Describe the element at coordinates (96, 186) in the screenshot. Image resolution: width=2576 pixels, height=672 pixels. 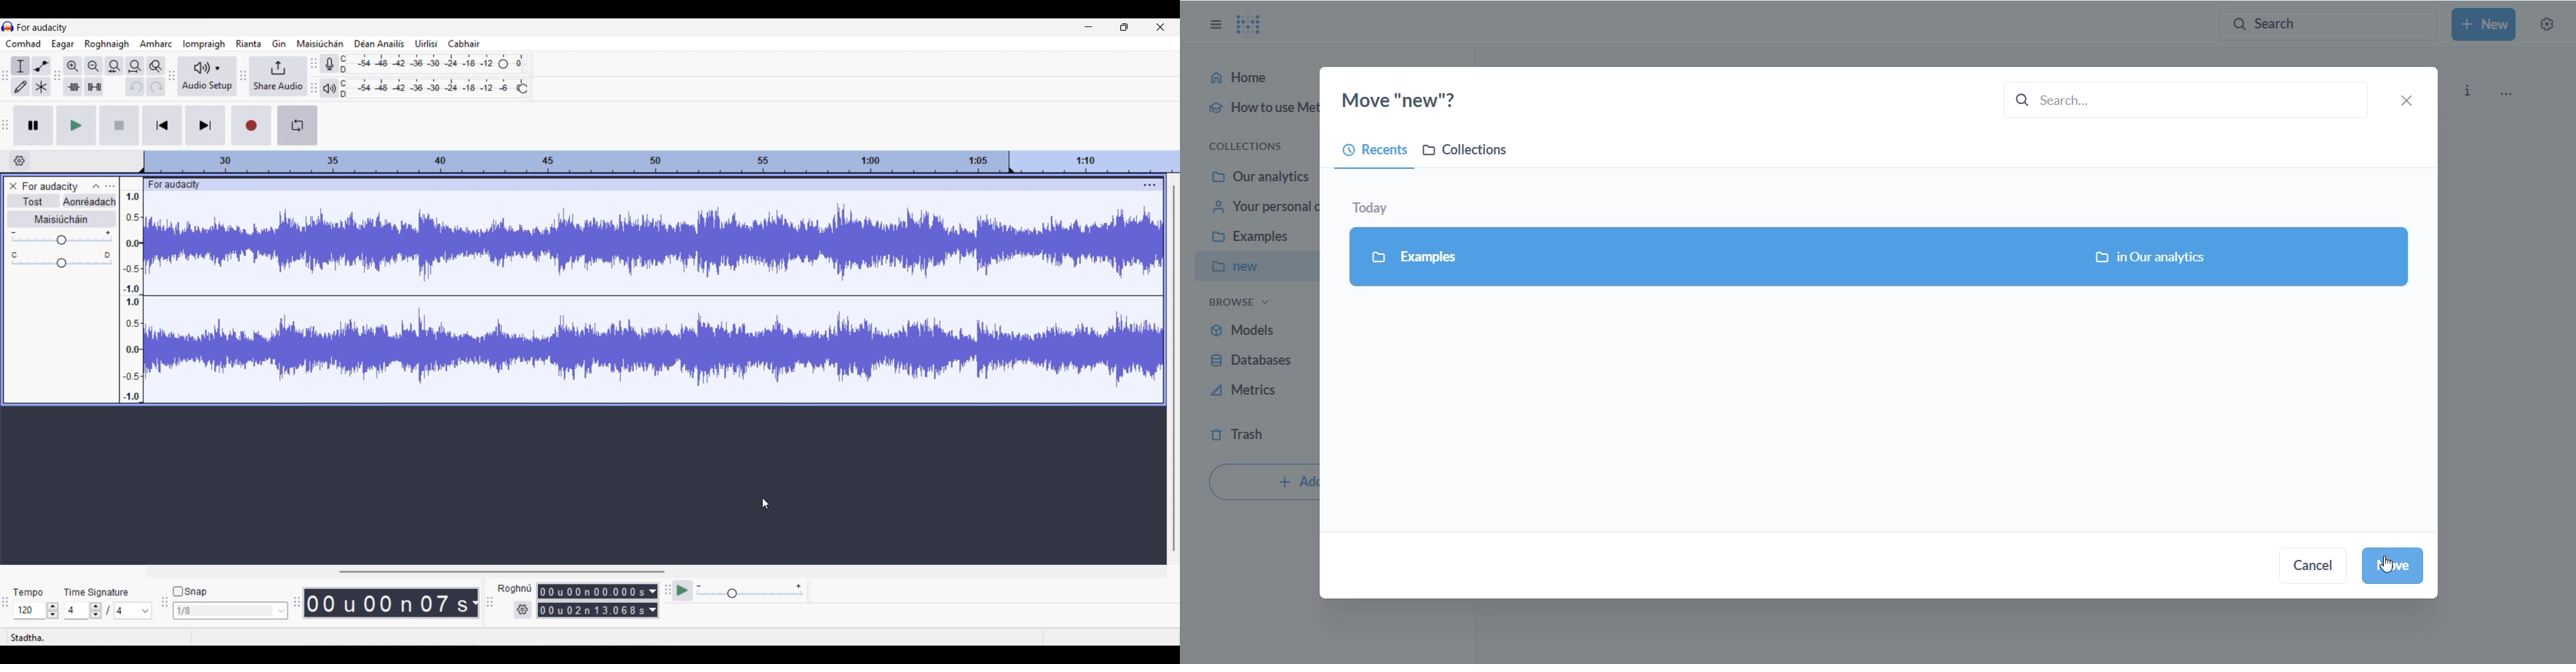
I see `Collapse ` at that location.